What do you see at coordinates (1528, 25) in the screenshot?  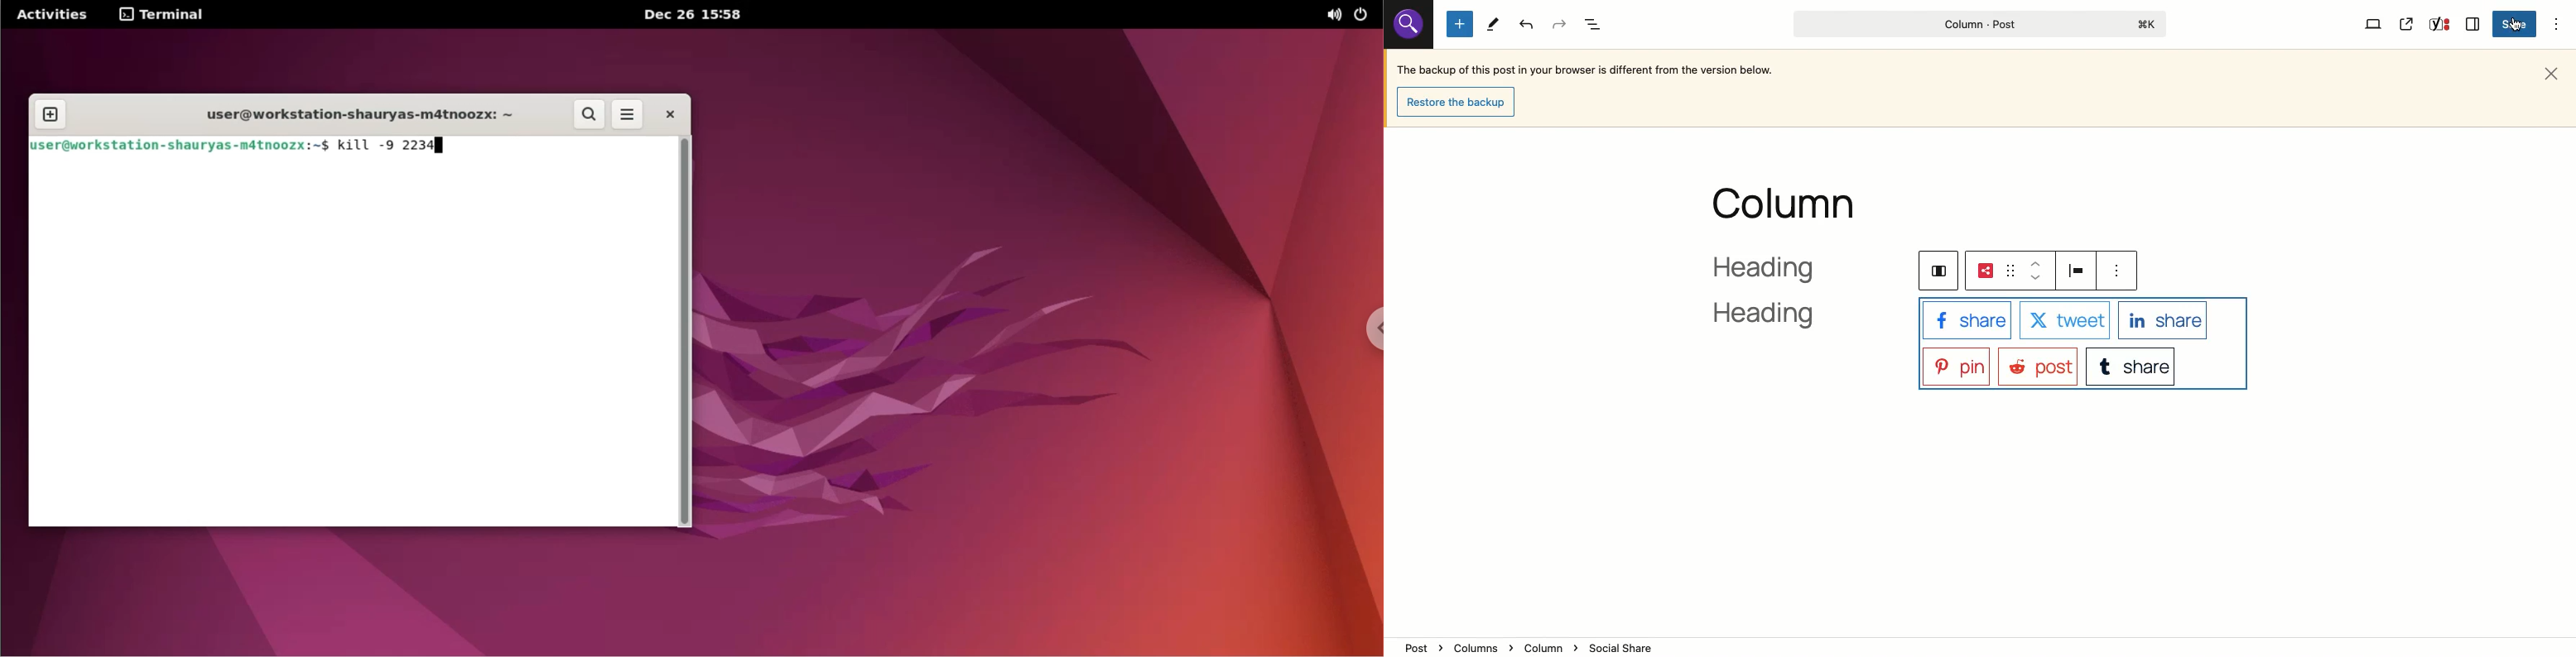 I see `Undo` at bounding box center [1528, 25].